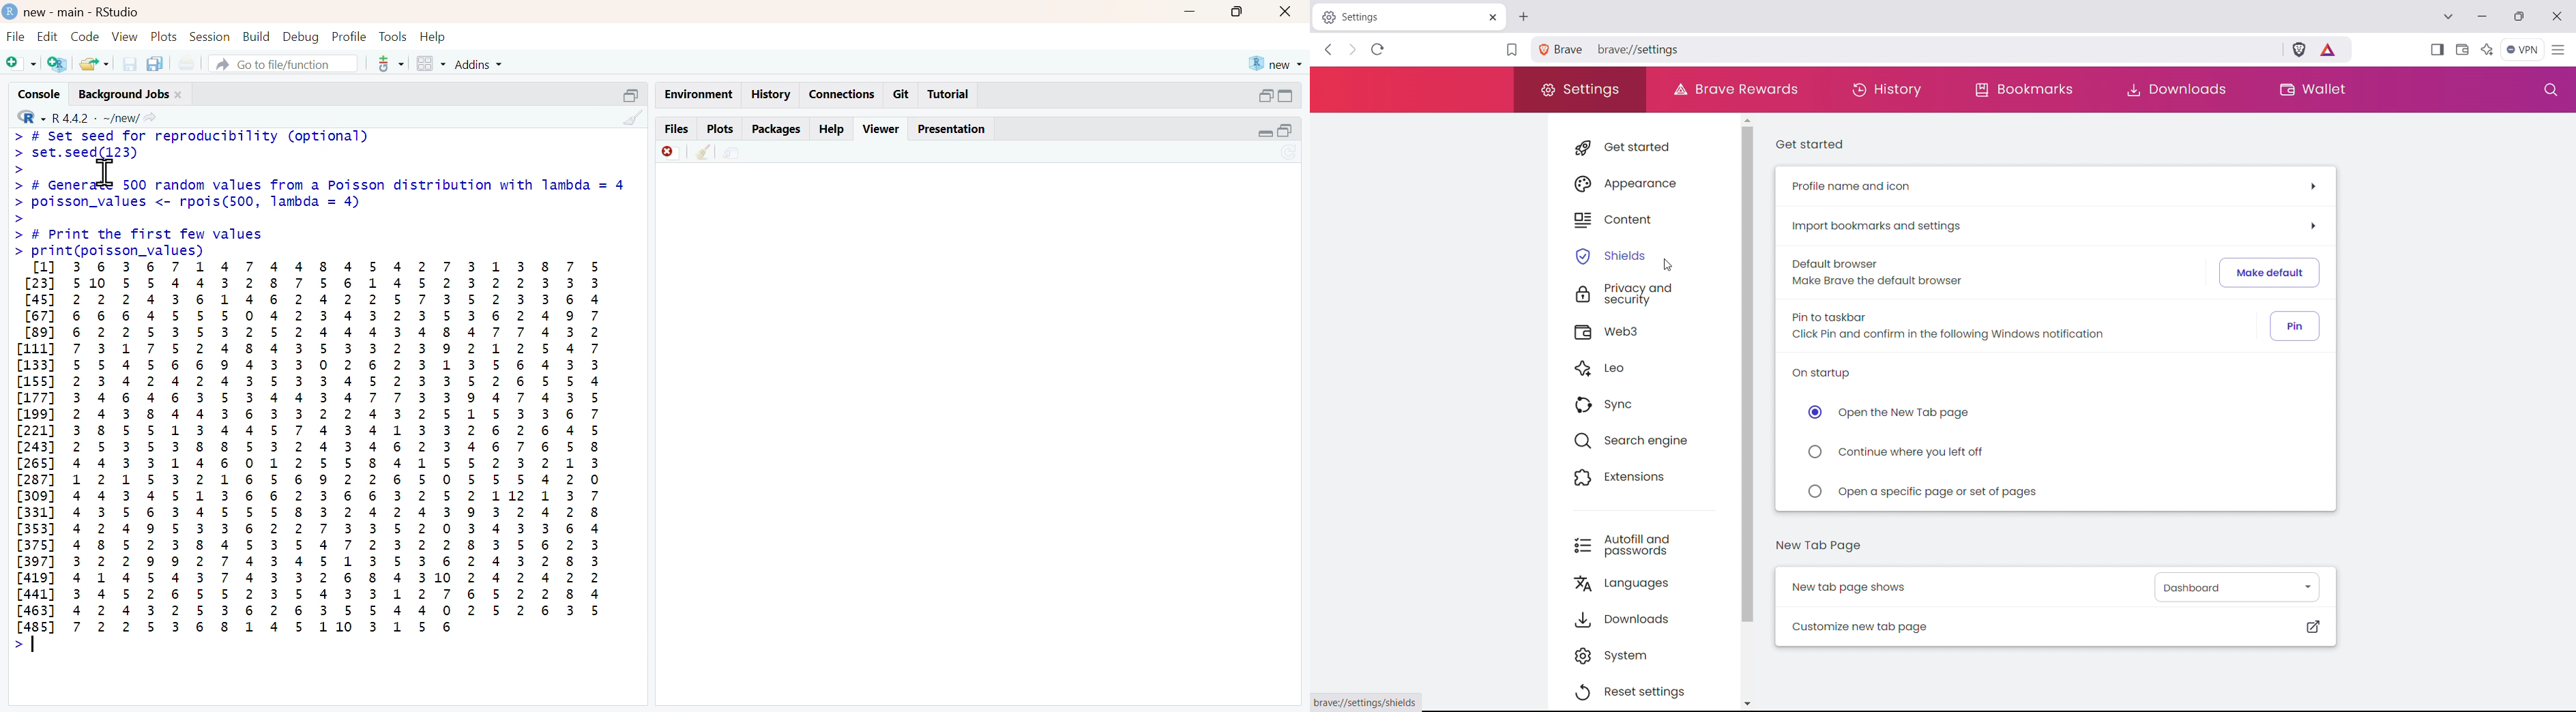 The height and width of the screenshot is (728, 2576). I want to click on Click Pin and confirm in the following Windows notification, so click(1980, 336).